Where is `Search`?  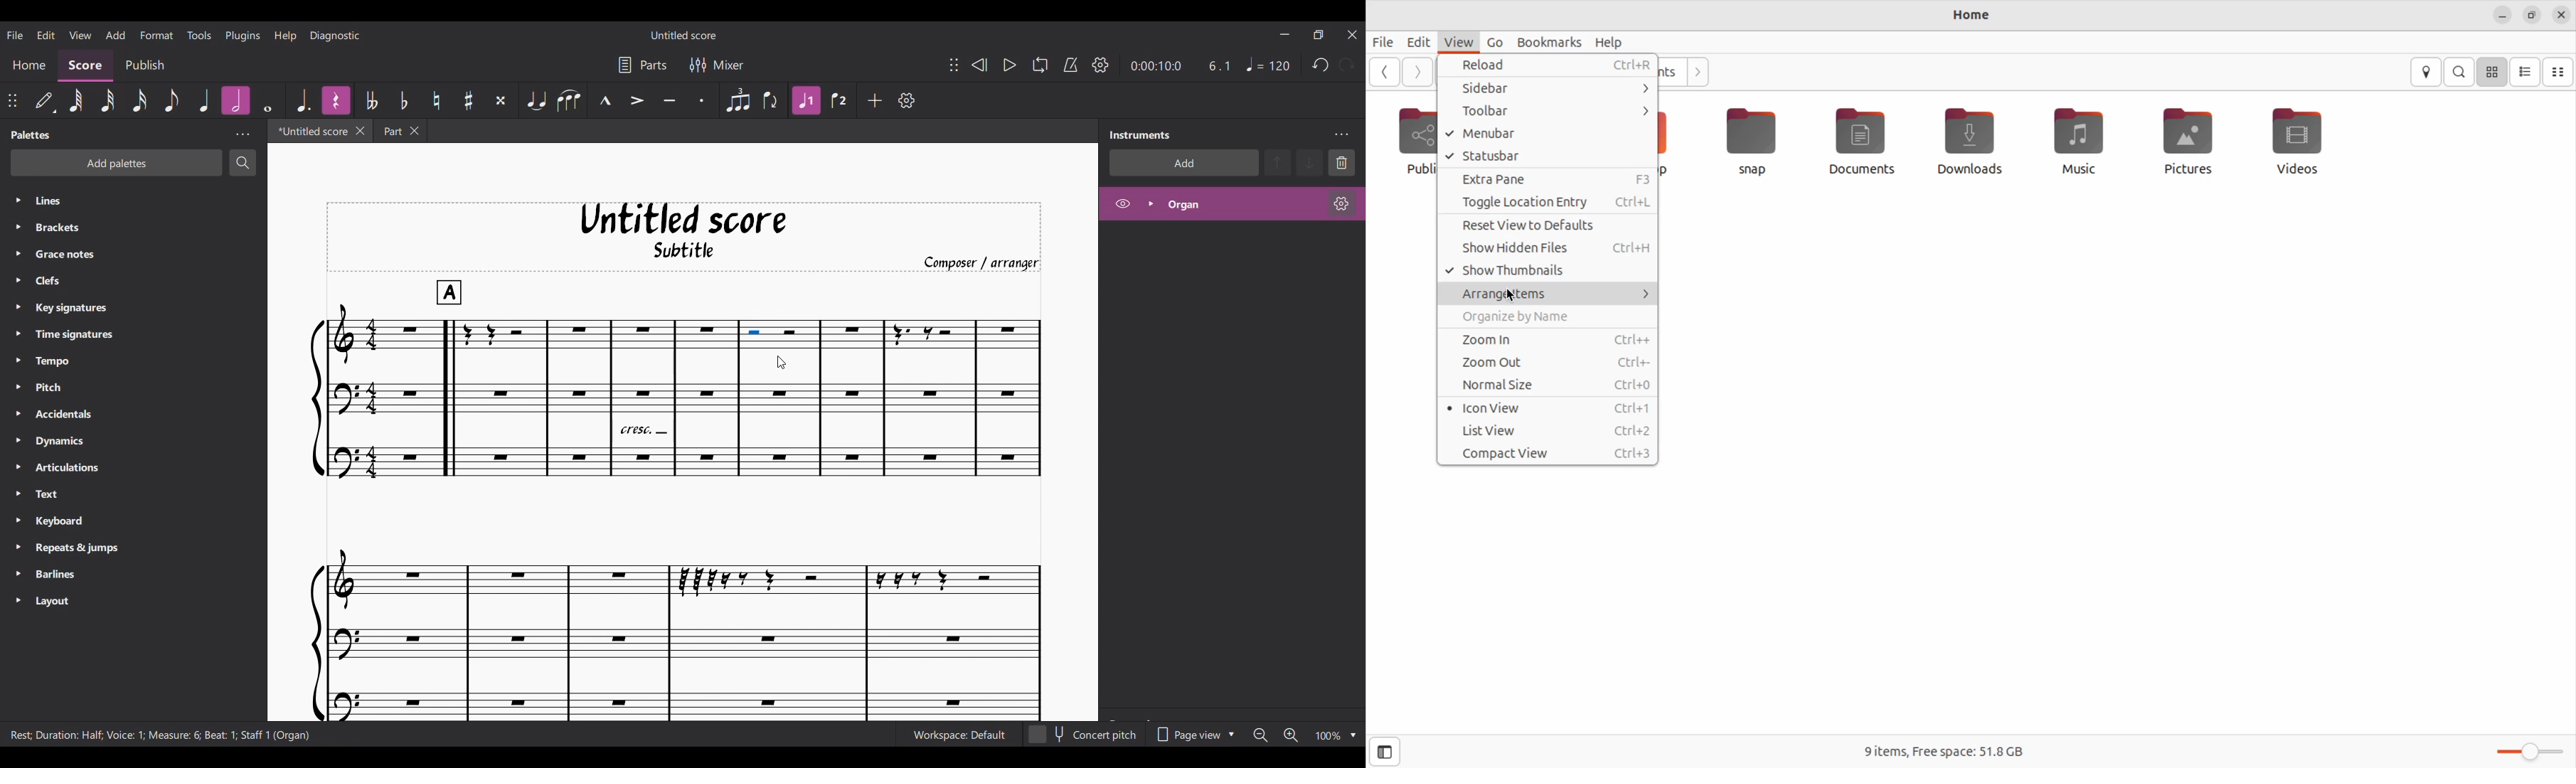 Search is located at coordinates (243, 162).